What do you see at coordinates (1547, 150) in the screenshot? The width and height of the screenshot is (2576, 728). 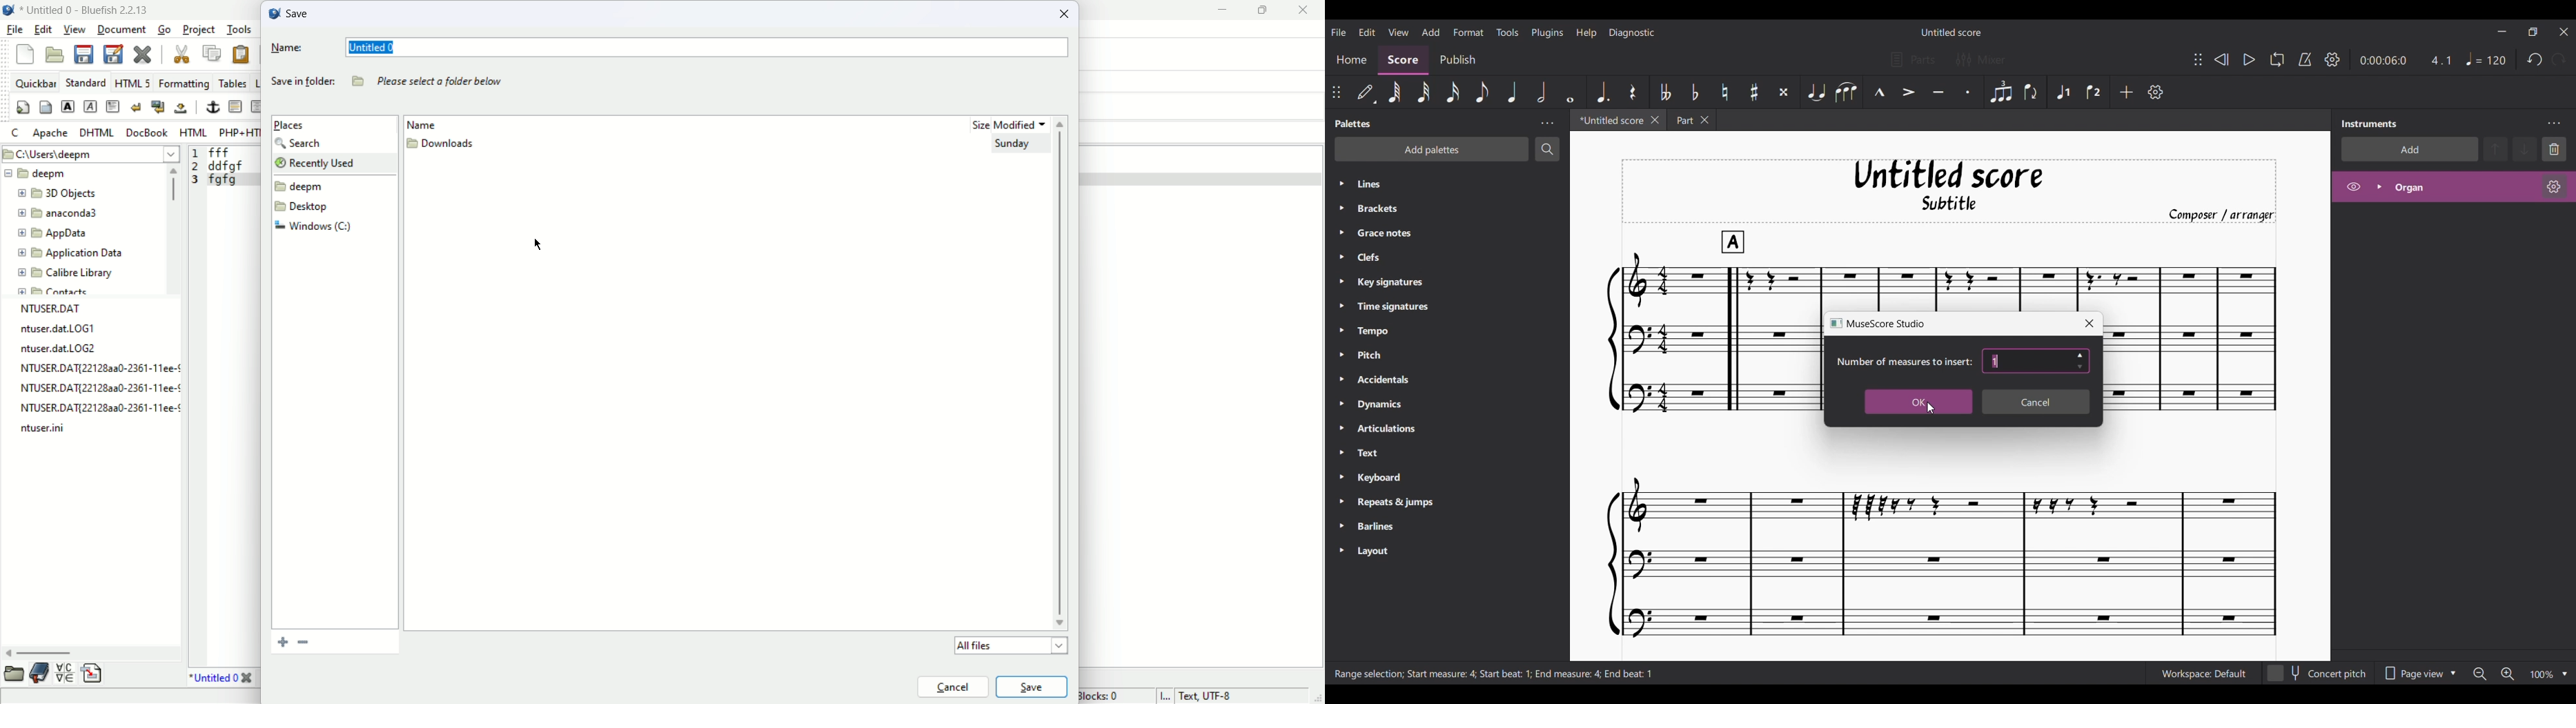 I see `Search` at bounding box center [1547, 150].